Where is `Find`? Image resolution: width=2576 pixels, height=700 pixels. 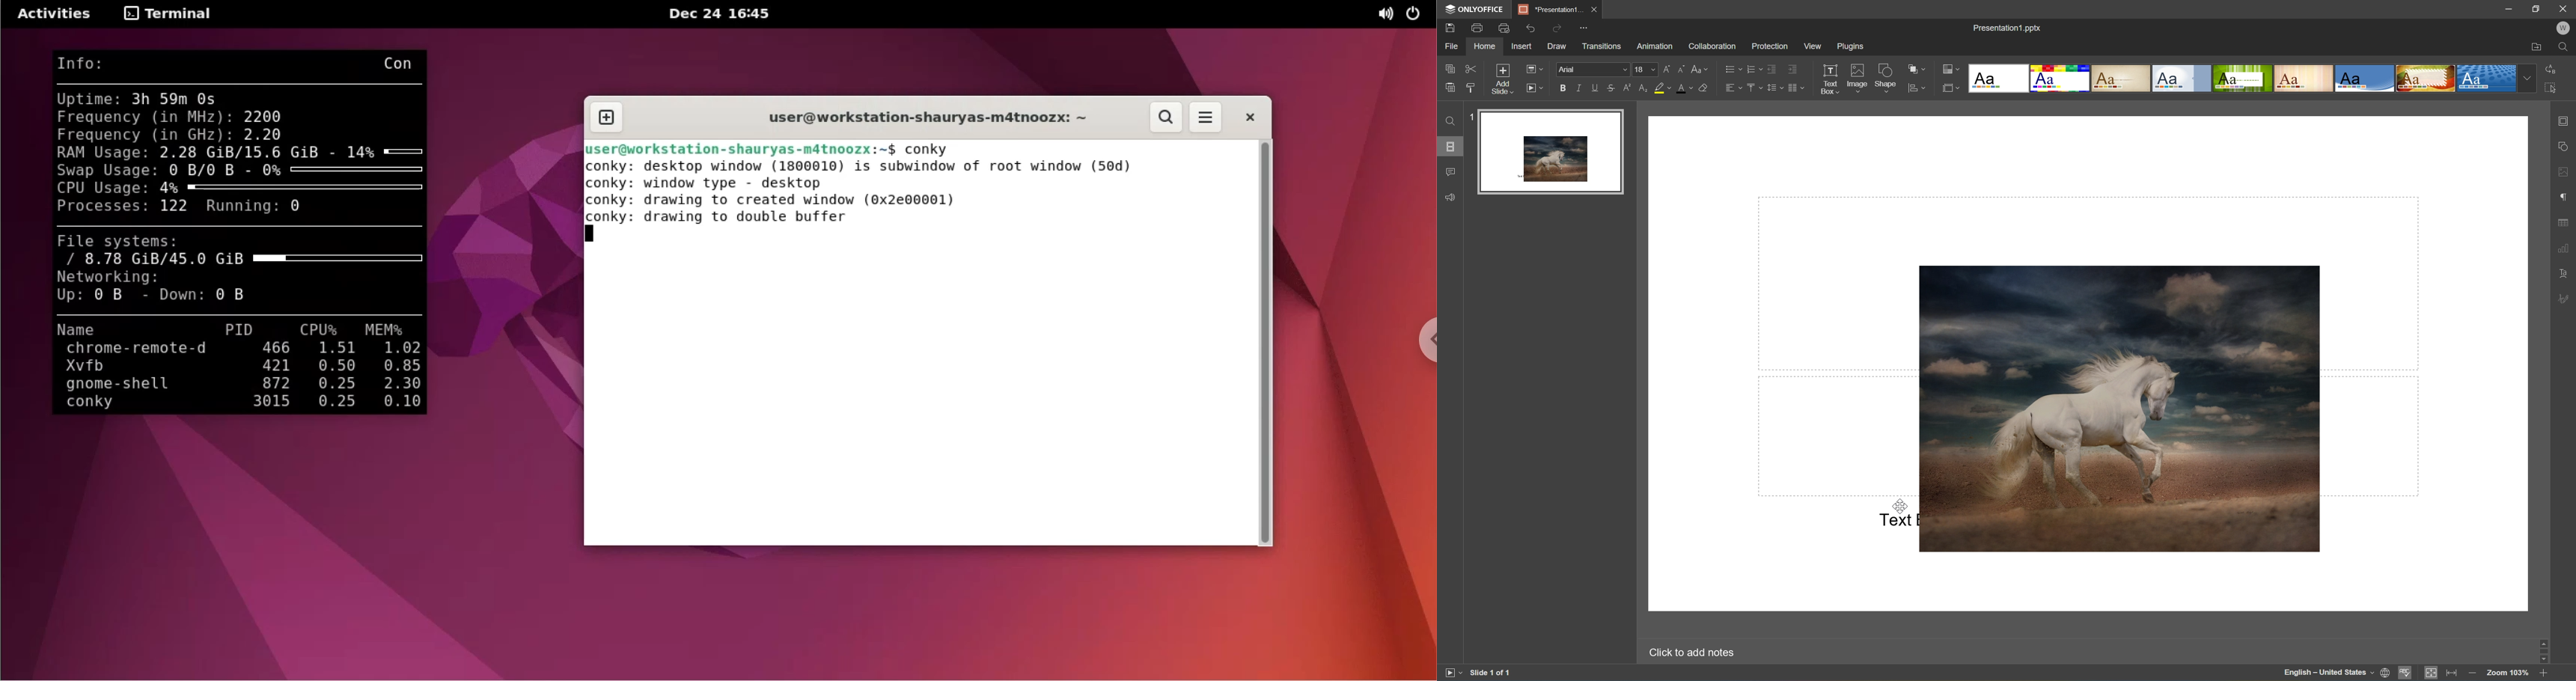
Find is located at coordinates (1451, 122).